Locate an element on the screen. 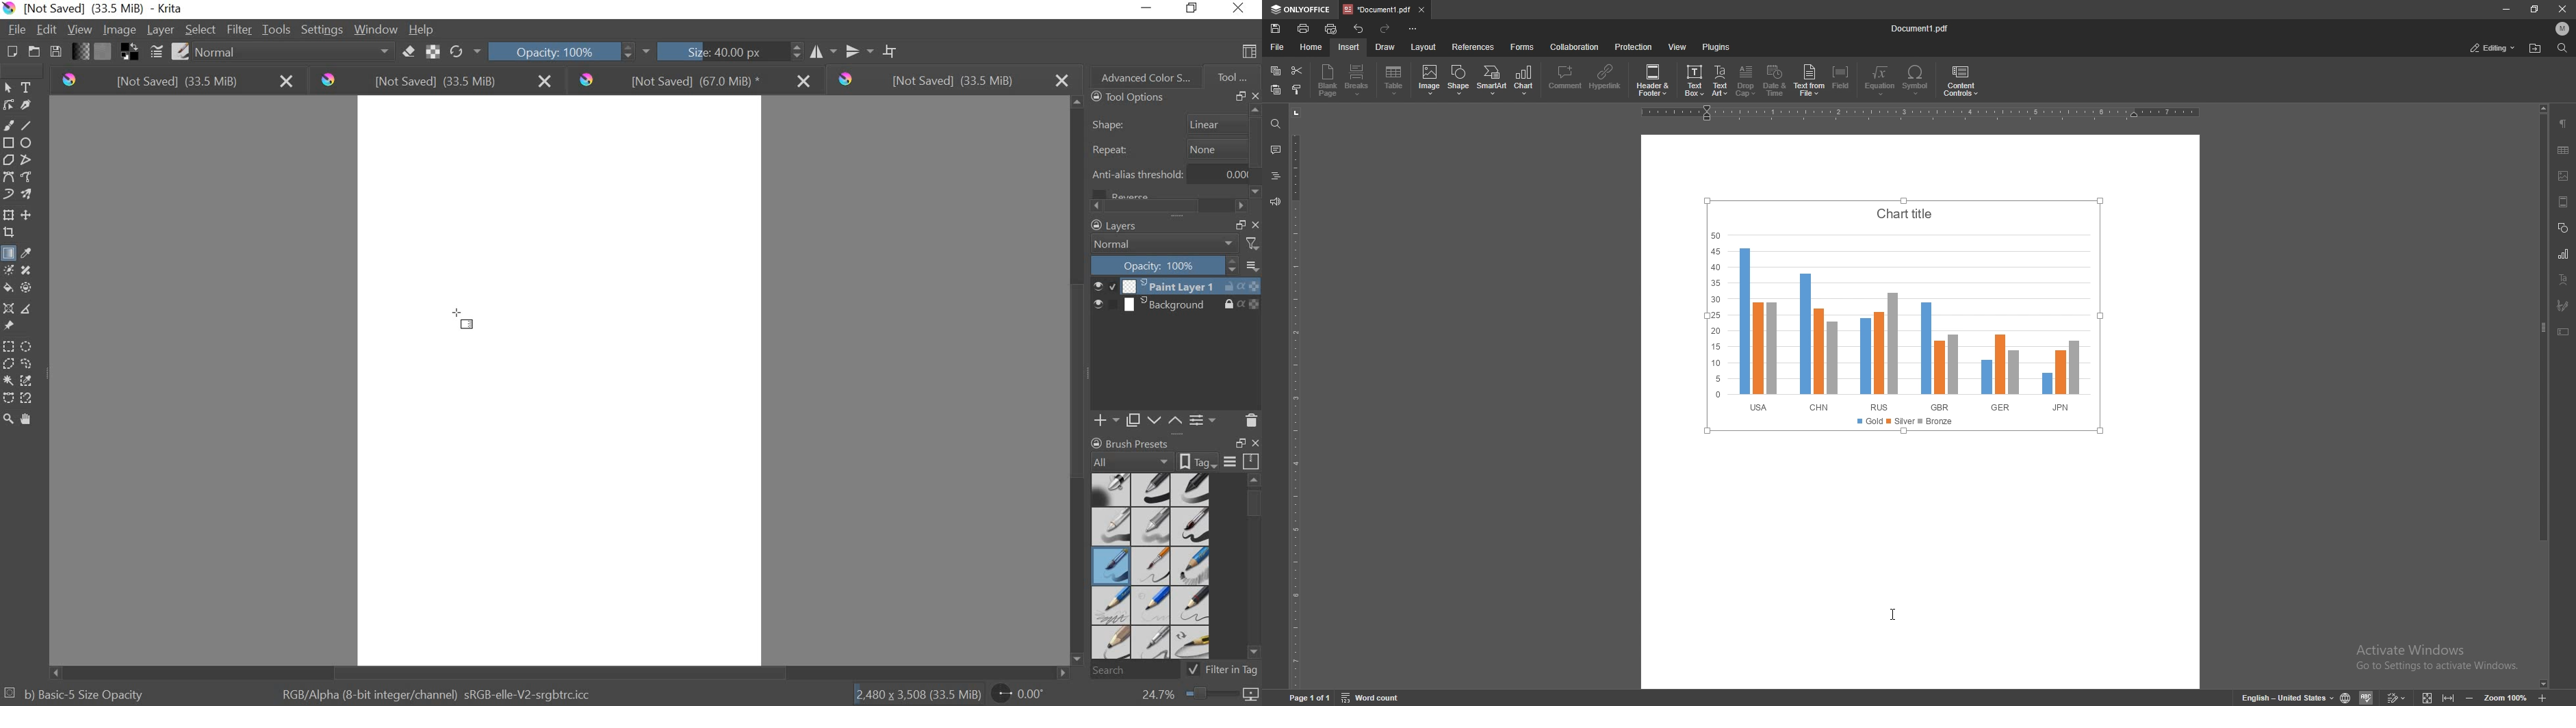 Image resolution: width=2576 pixels, height=728 pixels. normal is located at coordinates (293, 53).